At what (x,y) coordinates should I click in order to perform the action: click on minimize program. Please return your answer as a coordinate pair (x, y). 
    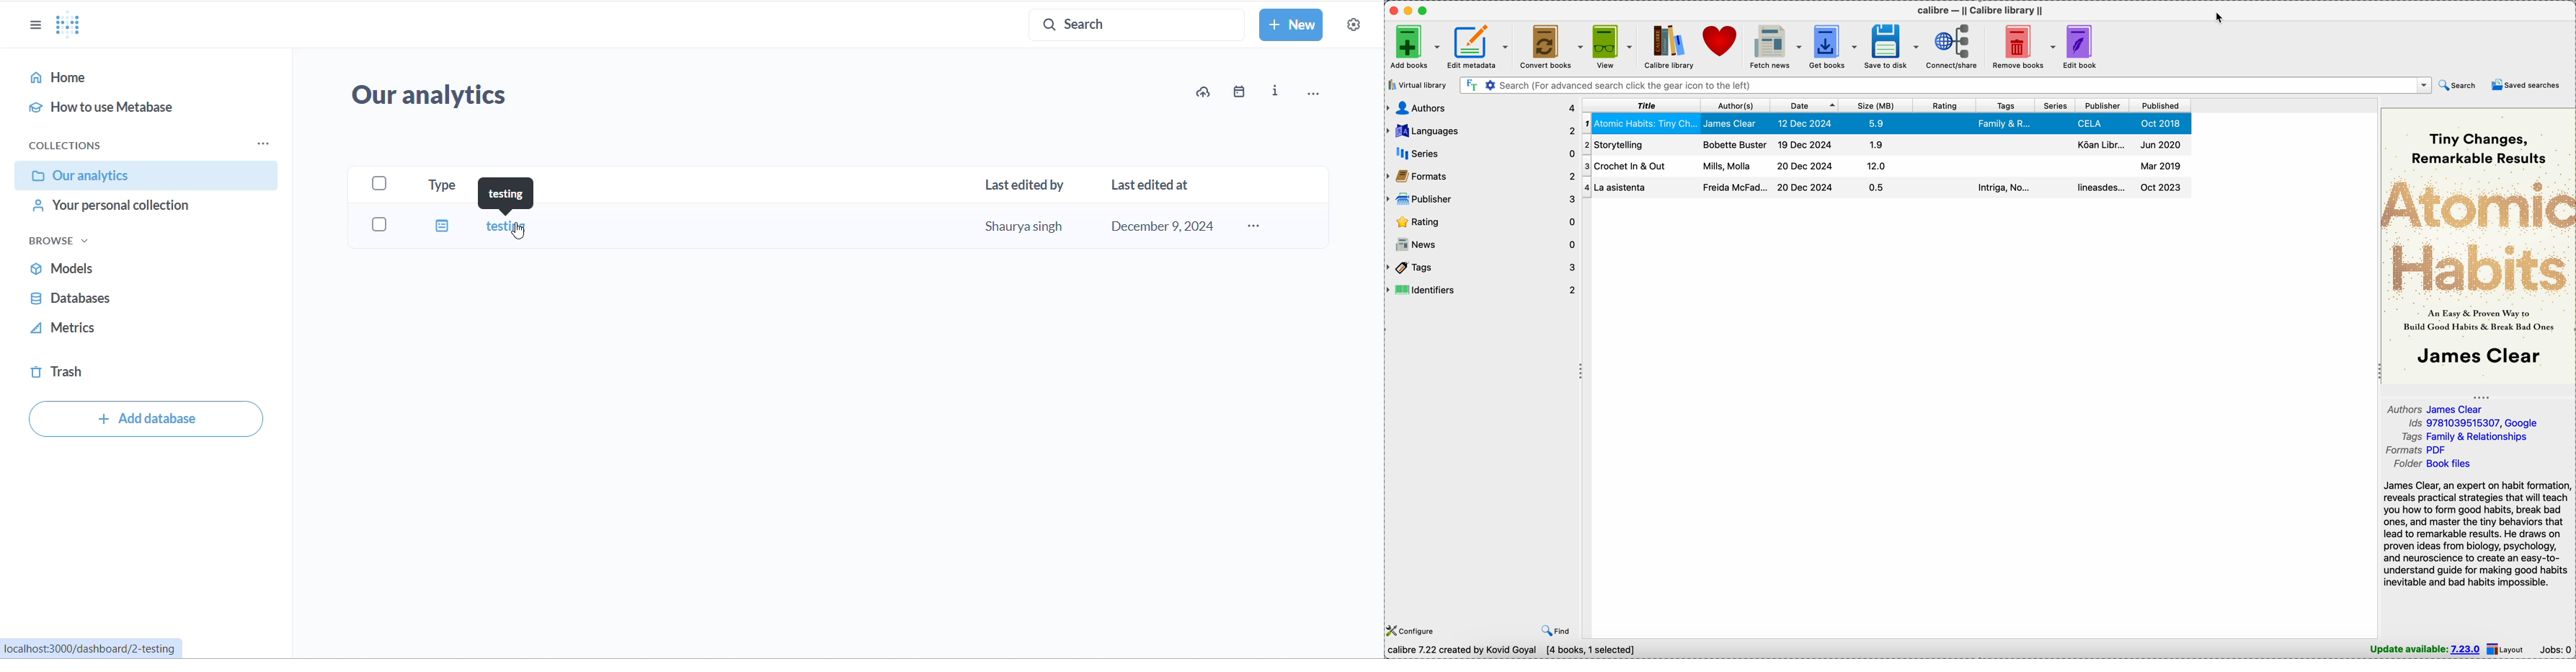
    Looking at the image, I should click on (1410, 10).